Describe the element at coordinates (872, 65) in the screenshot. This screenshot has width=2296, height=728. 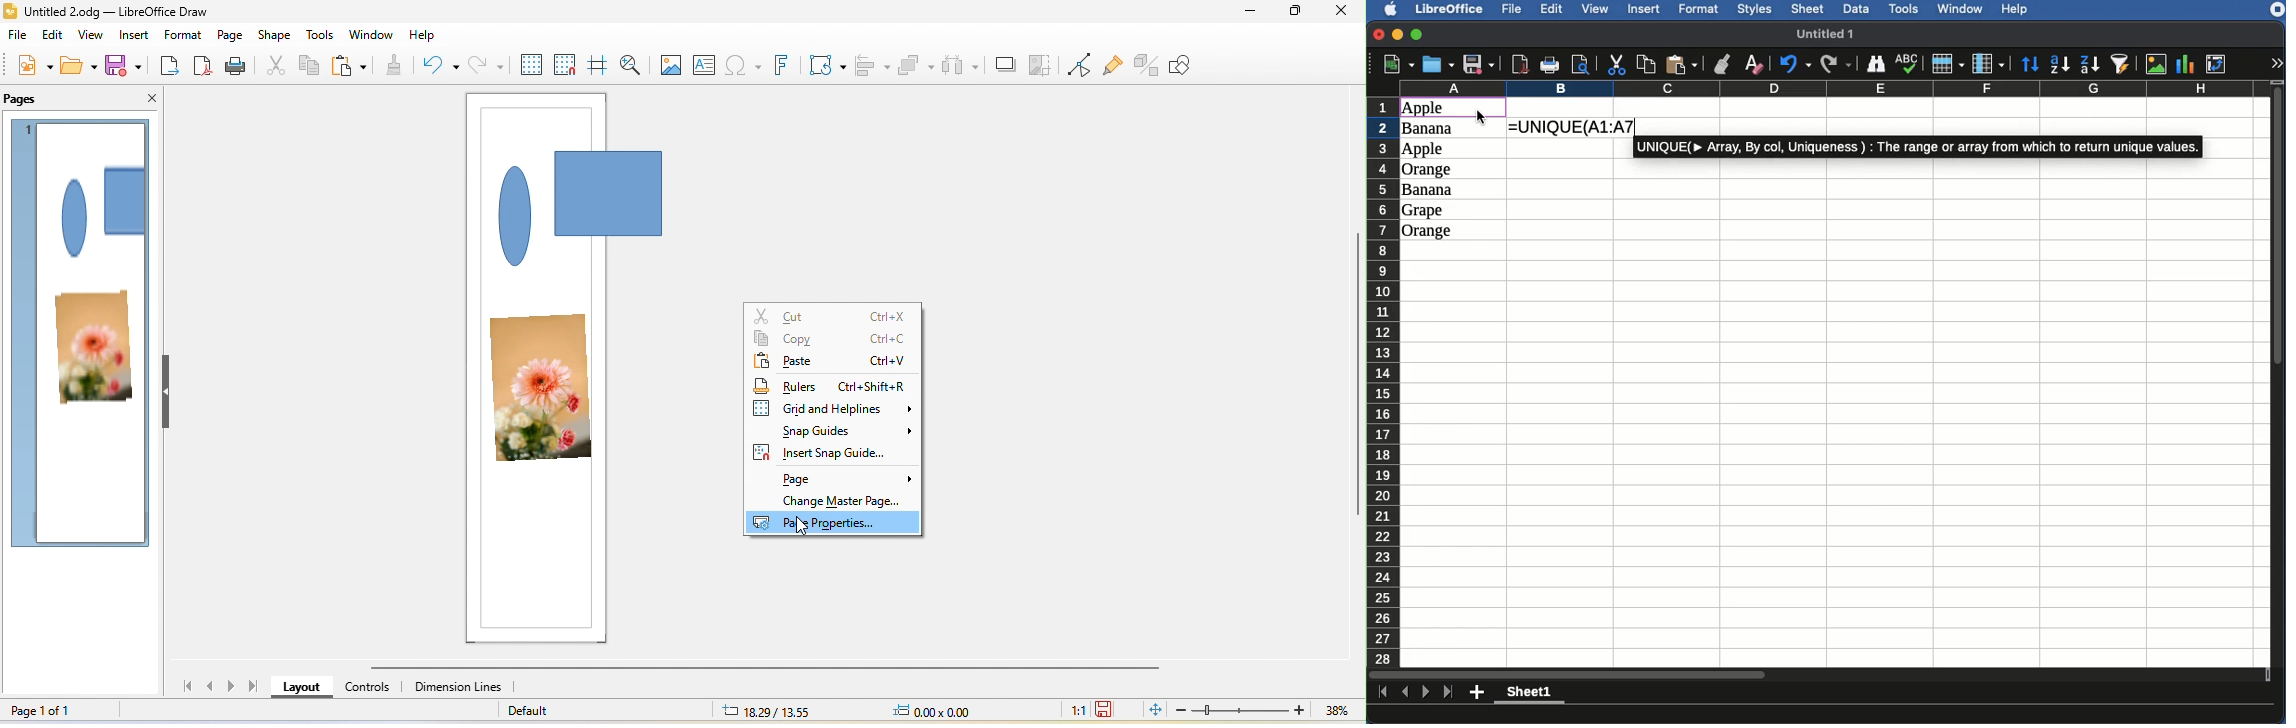
I see `align object` at that location.